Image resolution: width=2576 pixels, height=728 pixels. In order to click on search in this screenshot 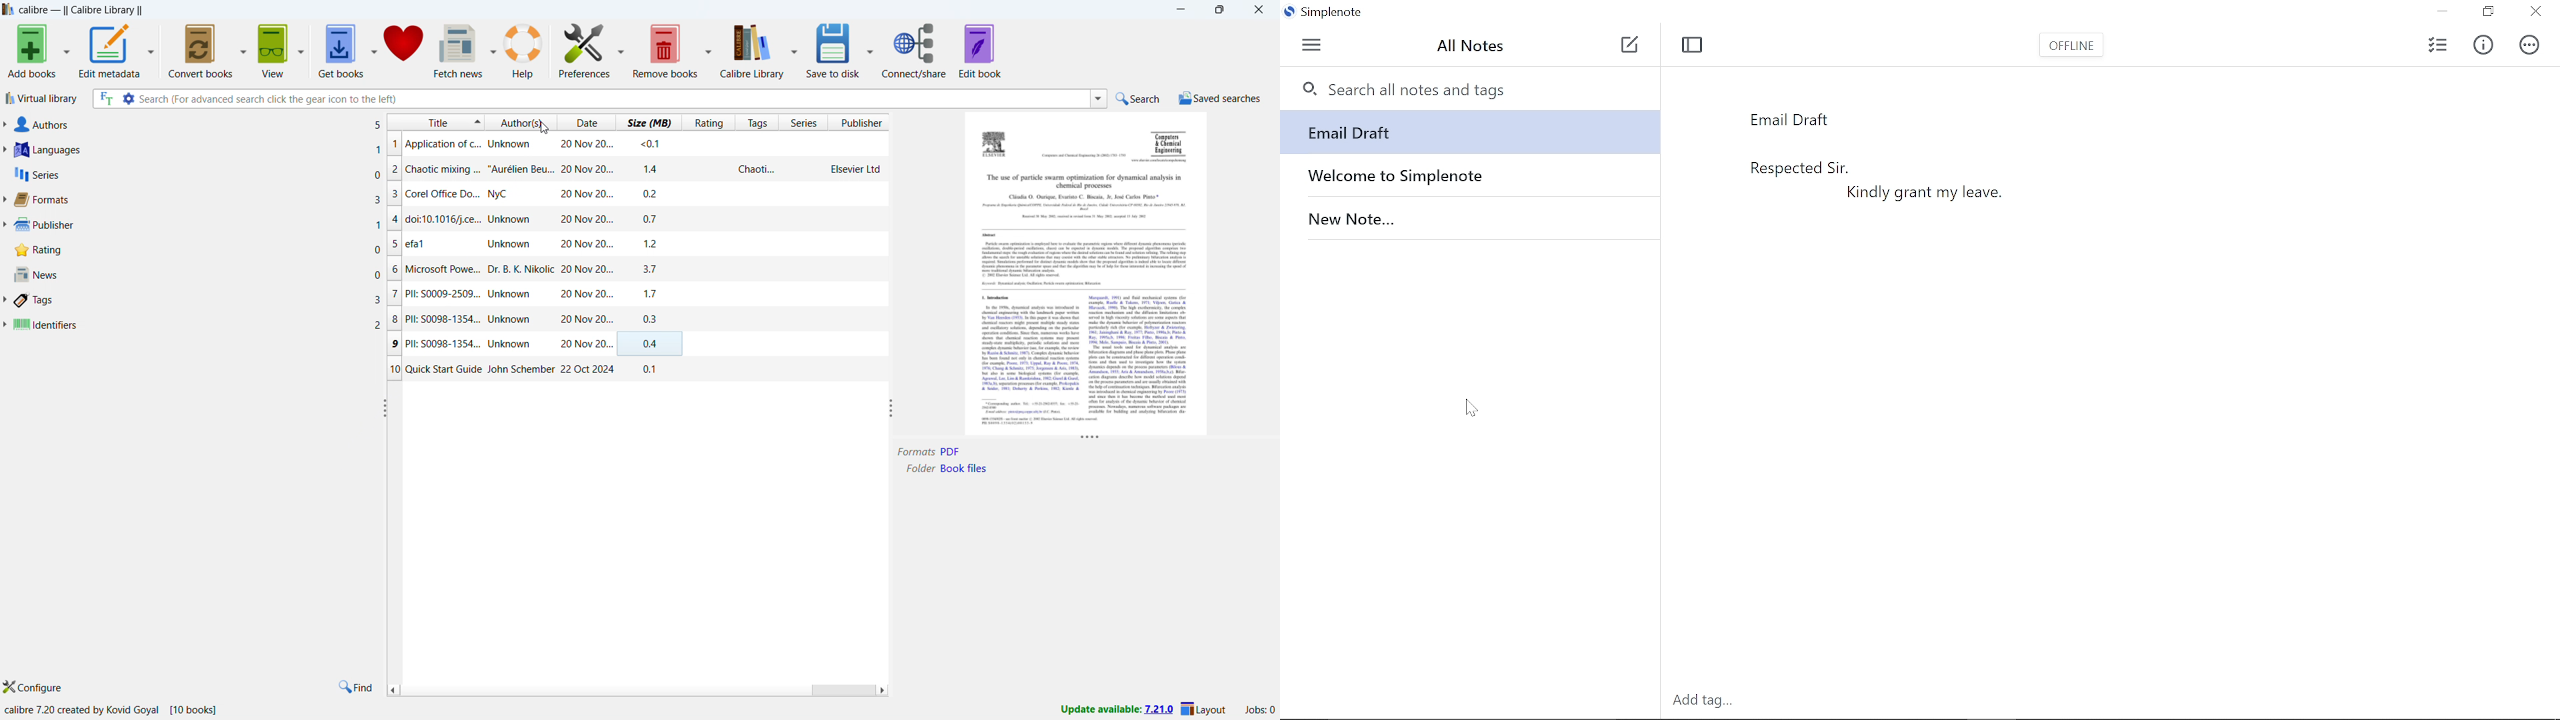, I will do `click(1137, 99)`.